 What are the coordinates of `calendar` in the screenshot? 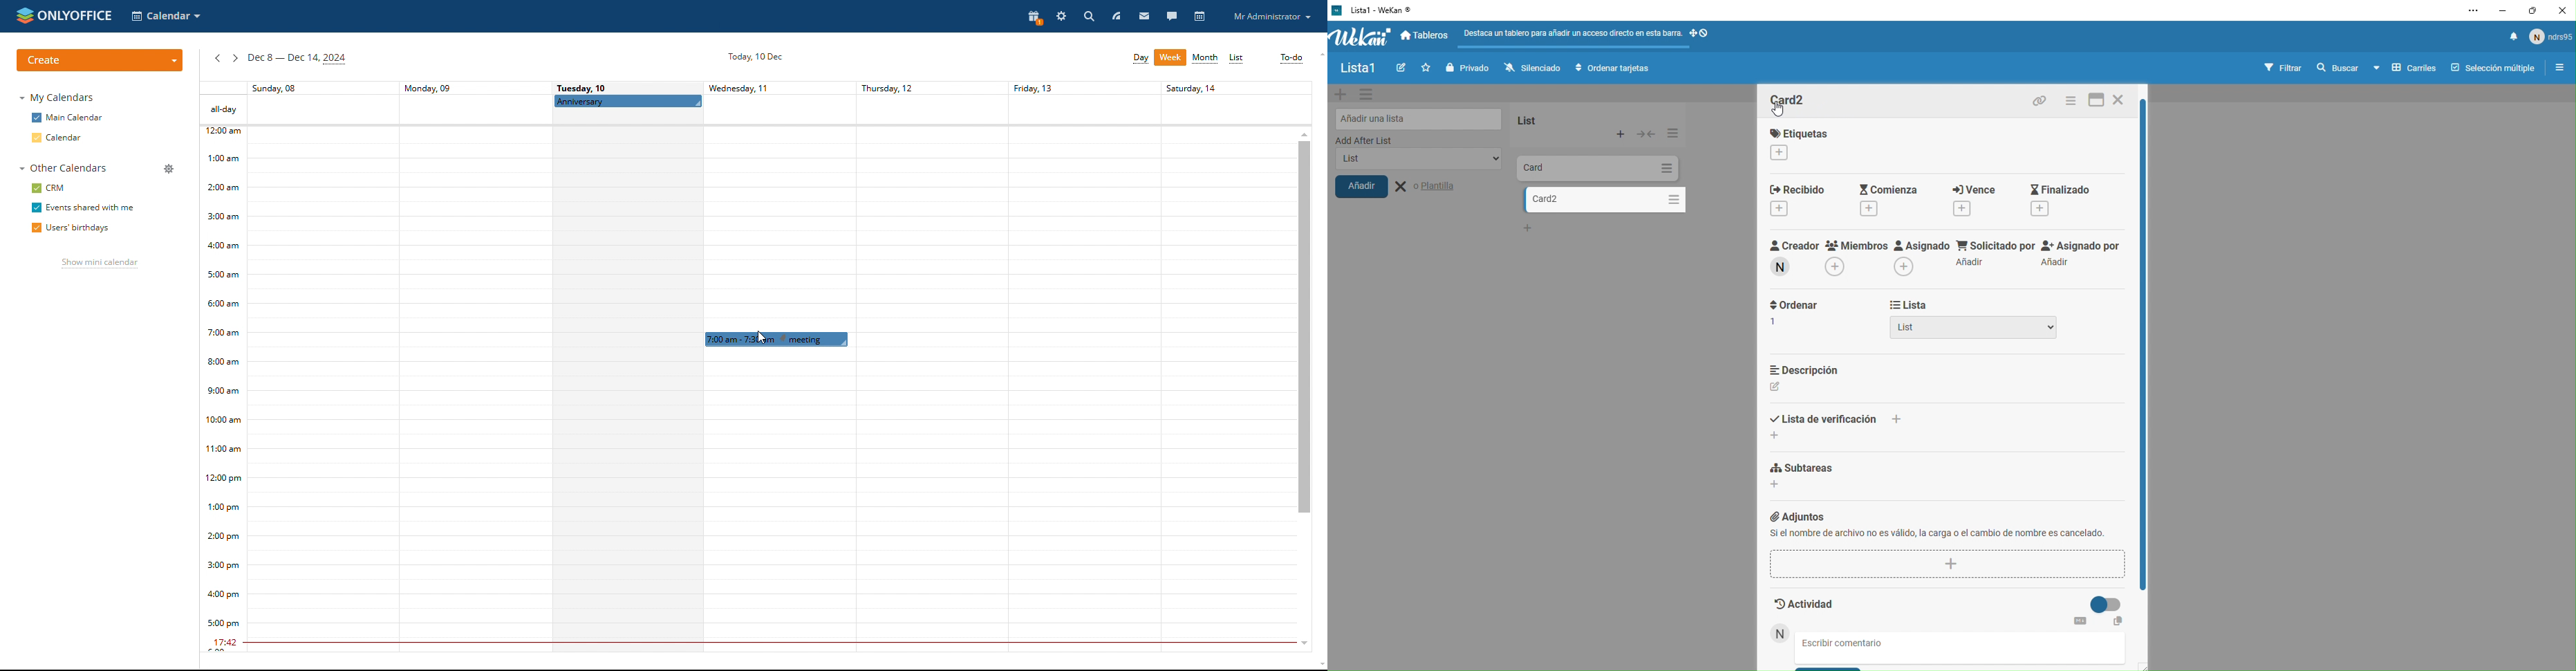 It's located at (1201, 17).